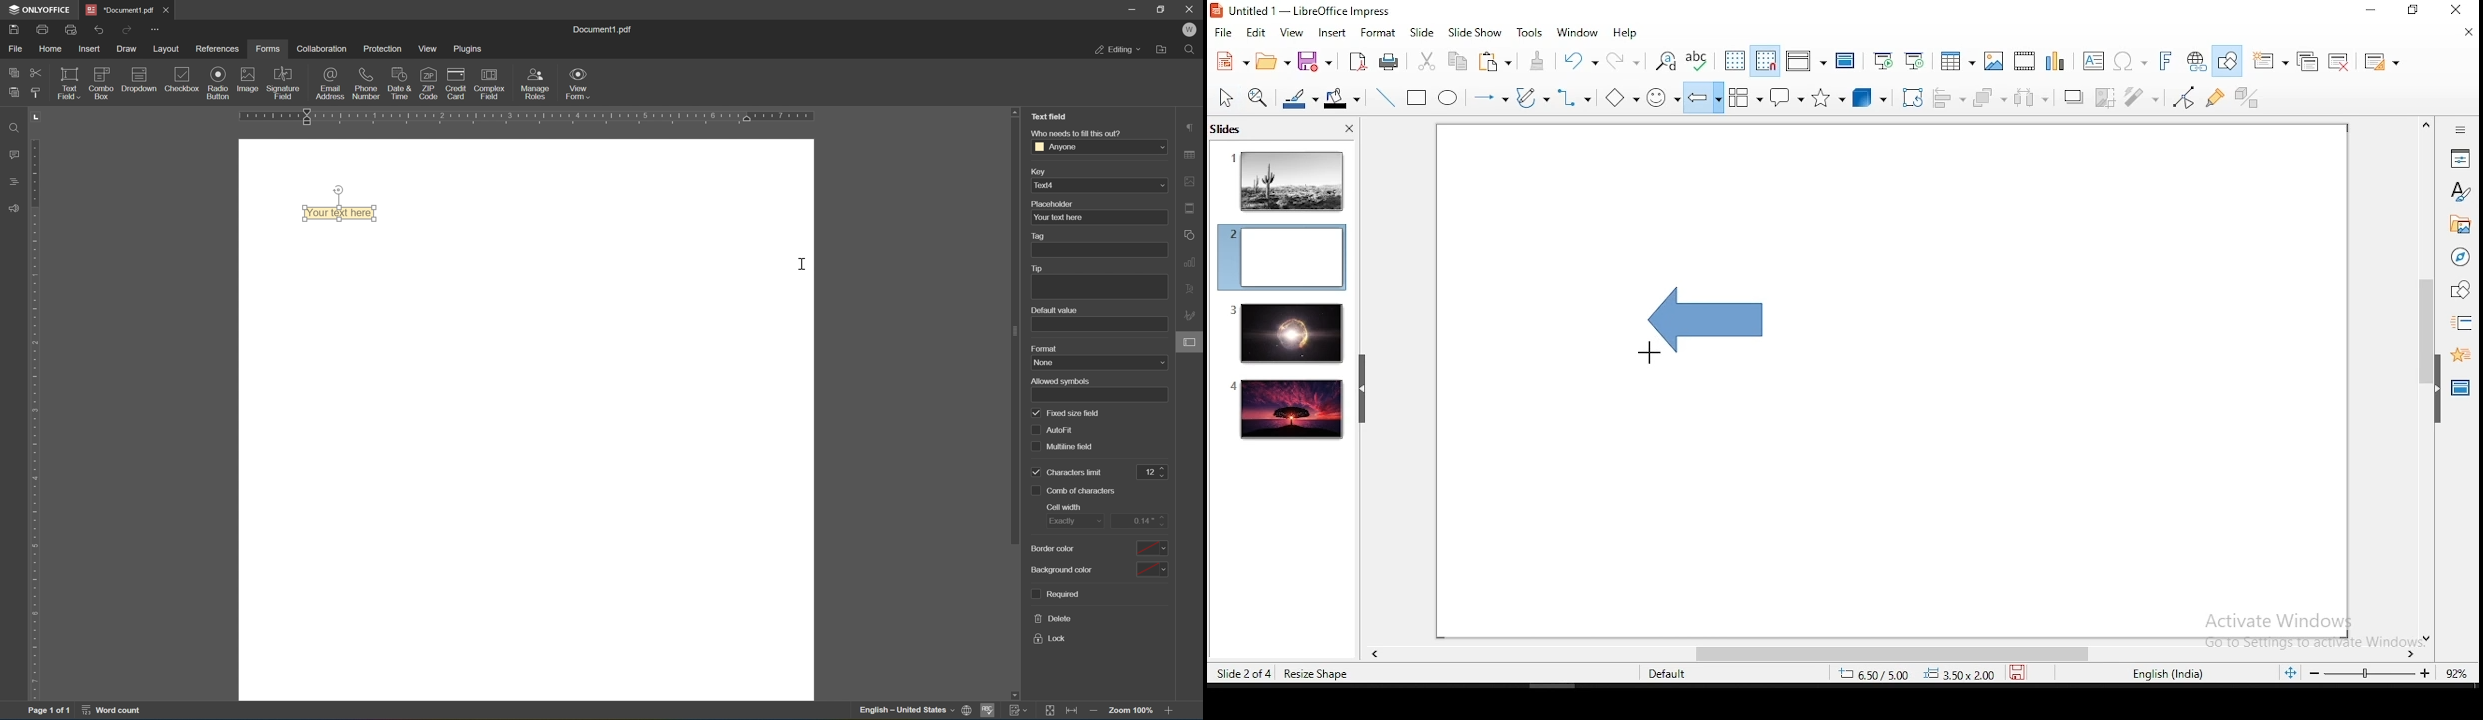 The width and height of the screenshot is (2492, 728). I want to click on default, so click(1669, 673).